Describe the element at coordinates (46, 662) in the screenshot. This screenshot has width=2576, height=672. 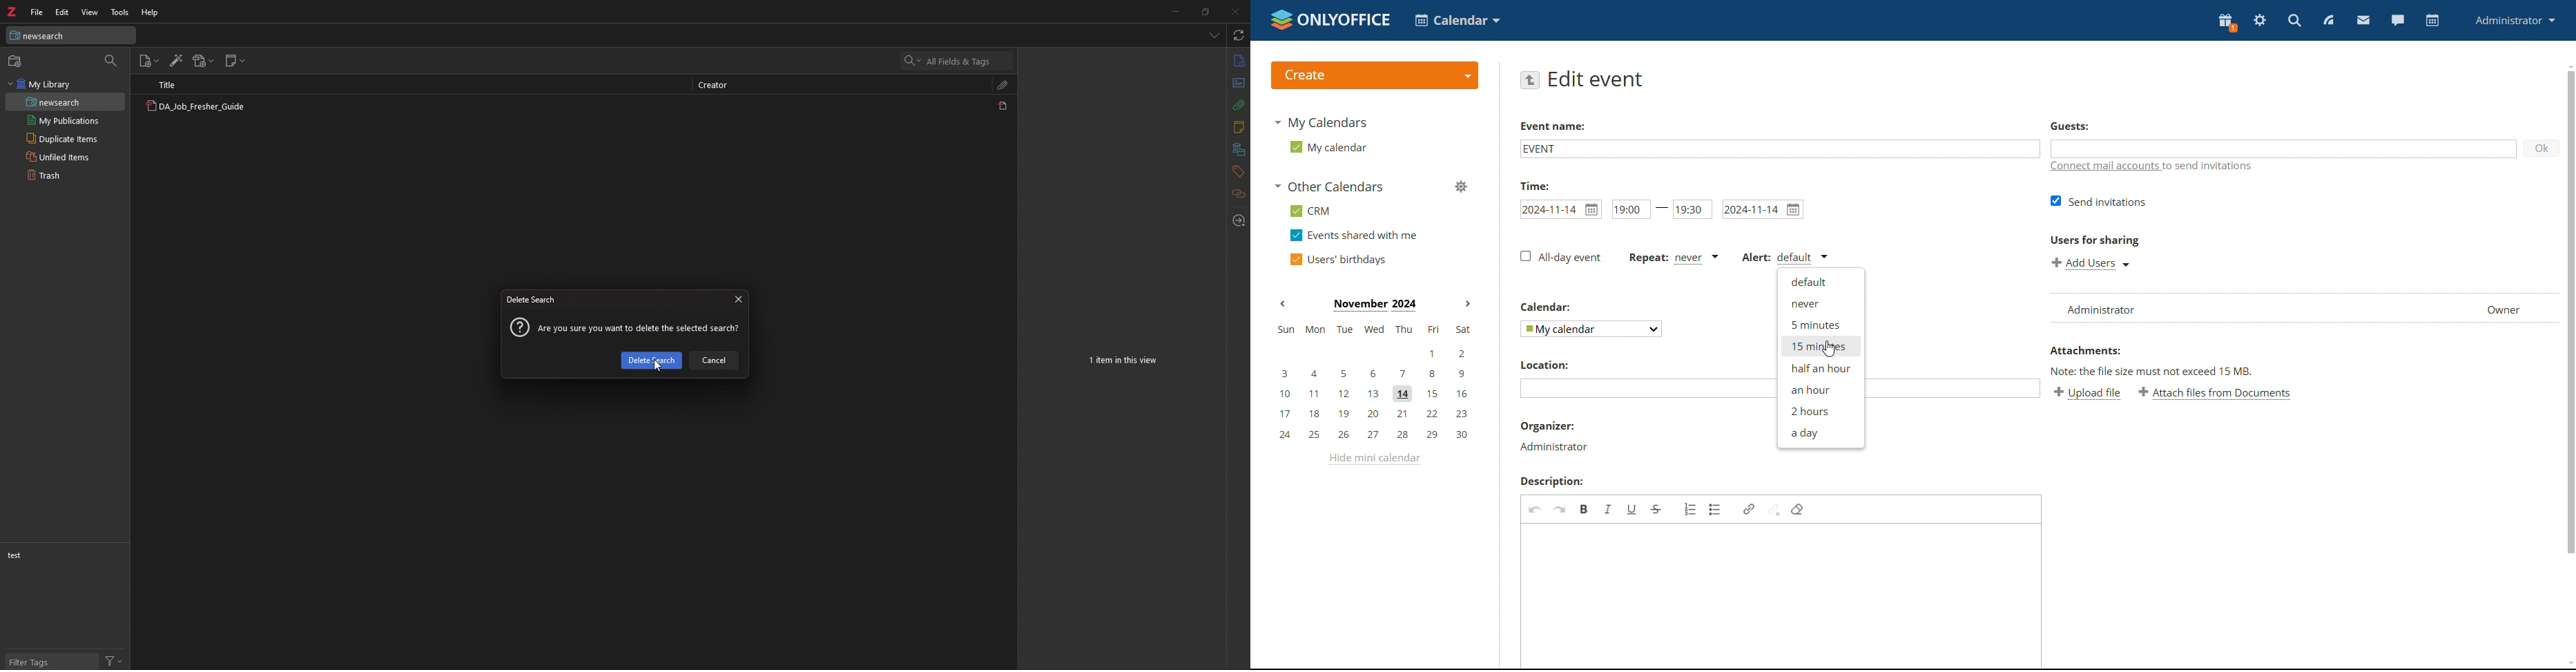
I see `Filter Tags` at that location.